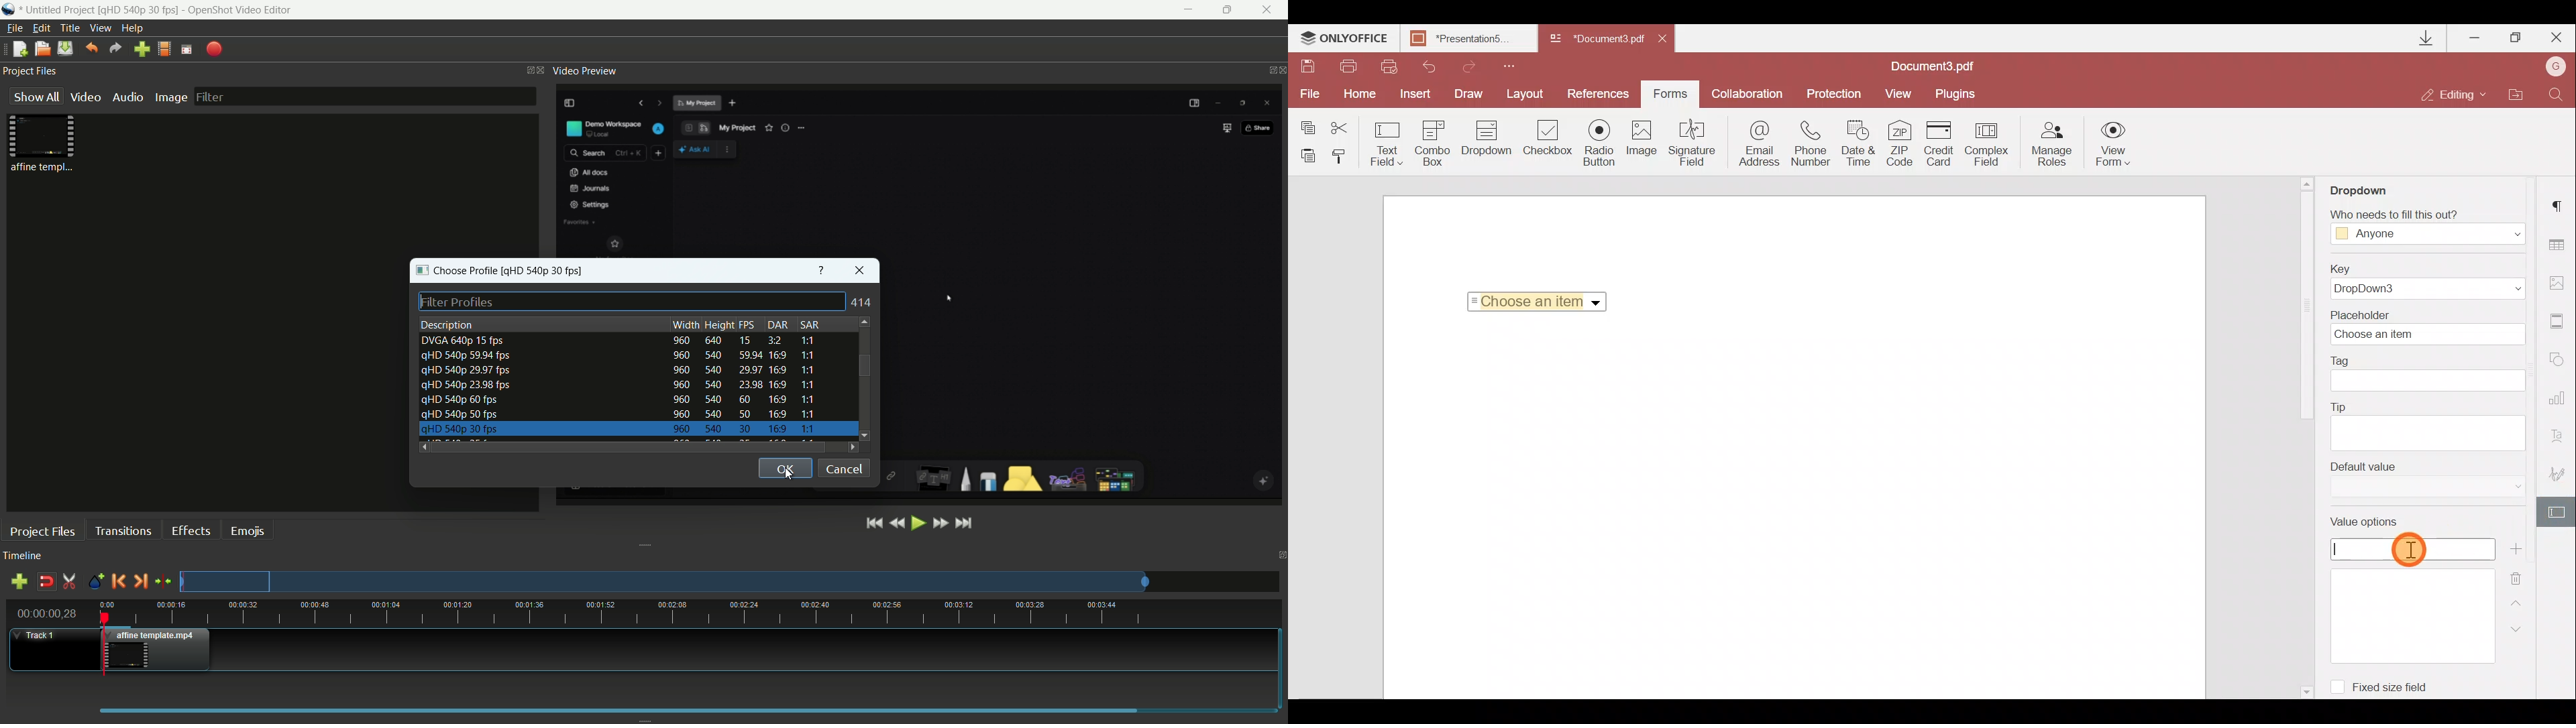 This screenshot has width=2576, height=728. I want to click on rewind, so click(897, 524).